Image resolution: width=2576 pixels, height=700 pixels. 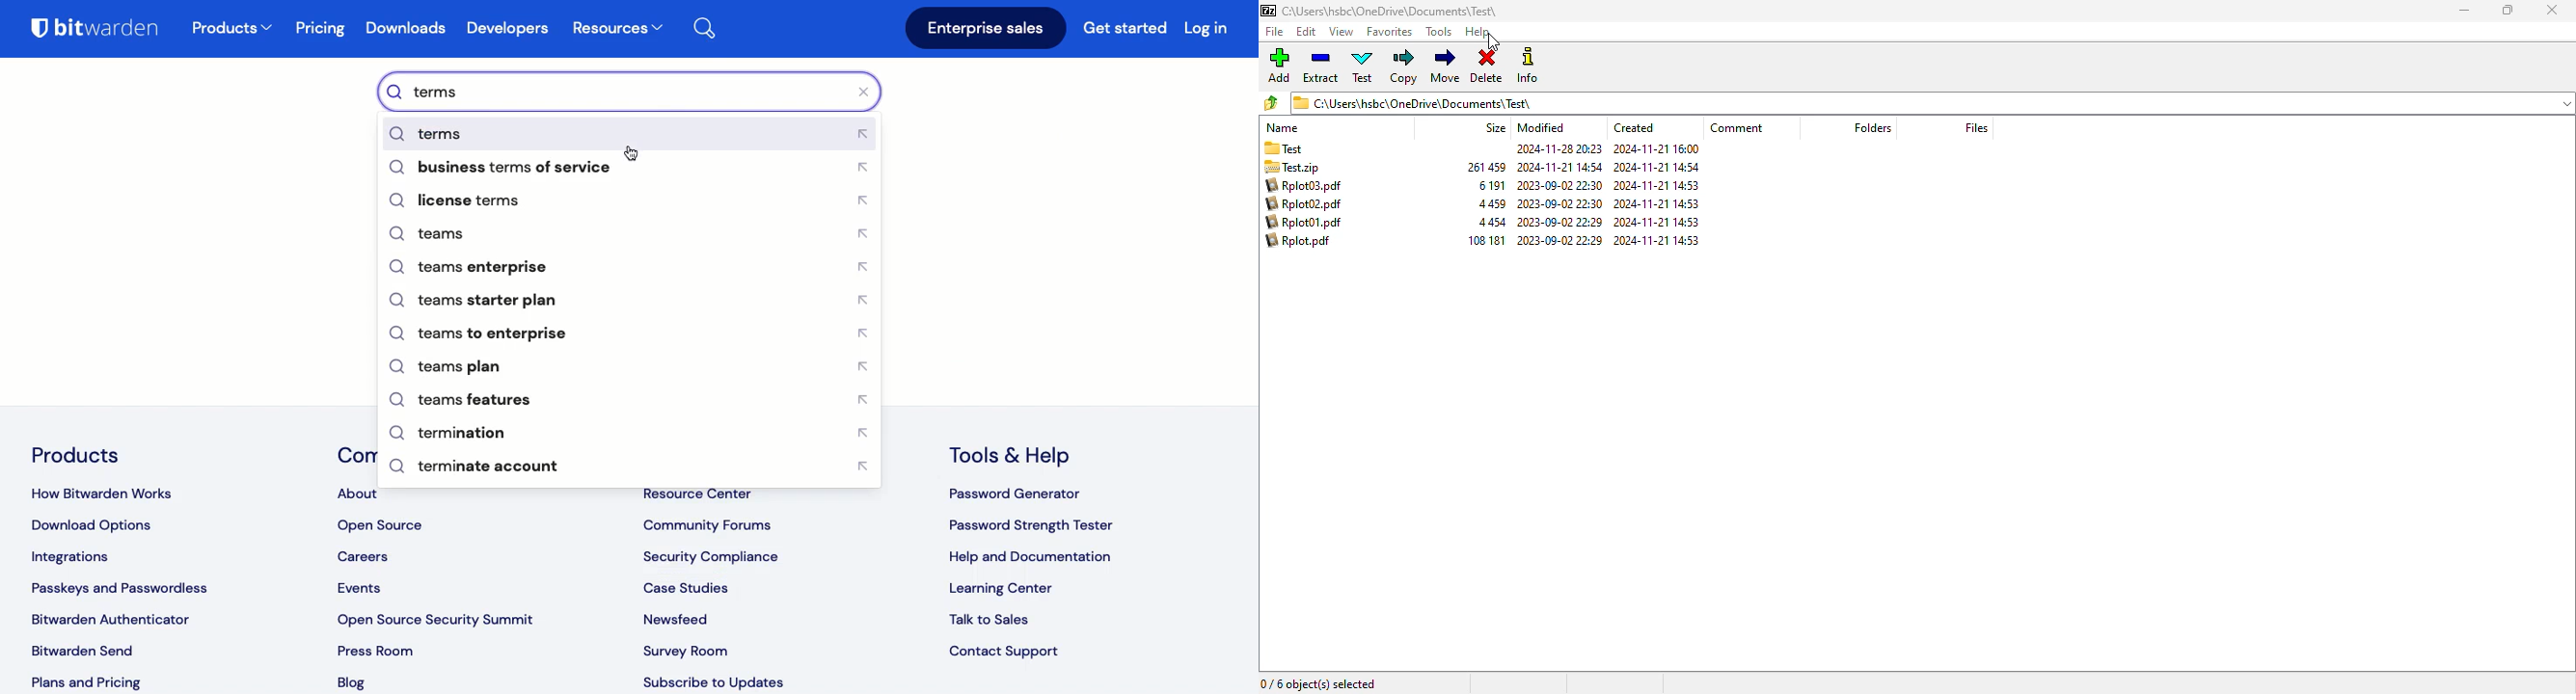 What do you see at coordinates (1391, 13) in the screenshot?
I see `C:\Users\hsbc\OneDrive\Documents\Test\` at bounding box center [1391, 13].